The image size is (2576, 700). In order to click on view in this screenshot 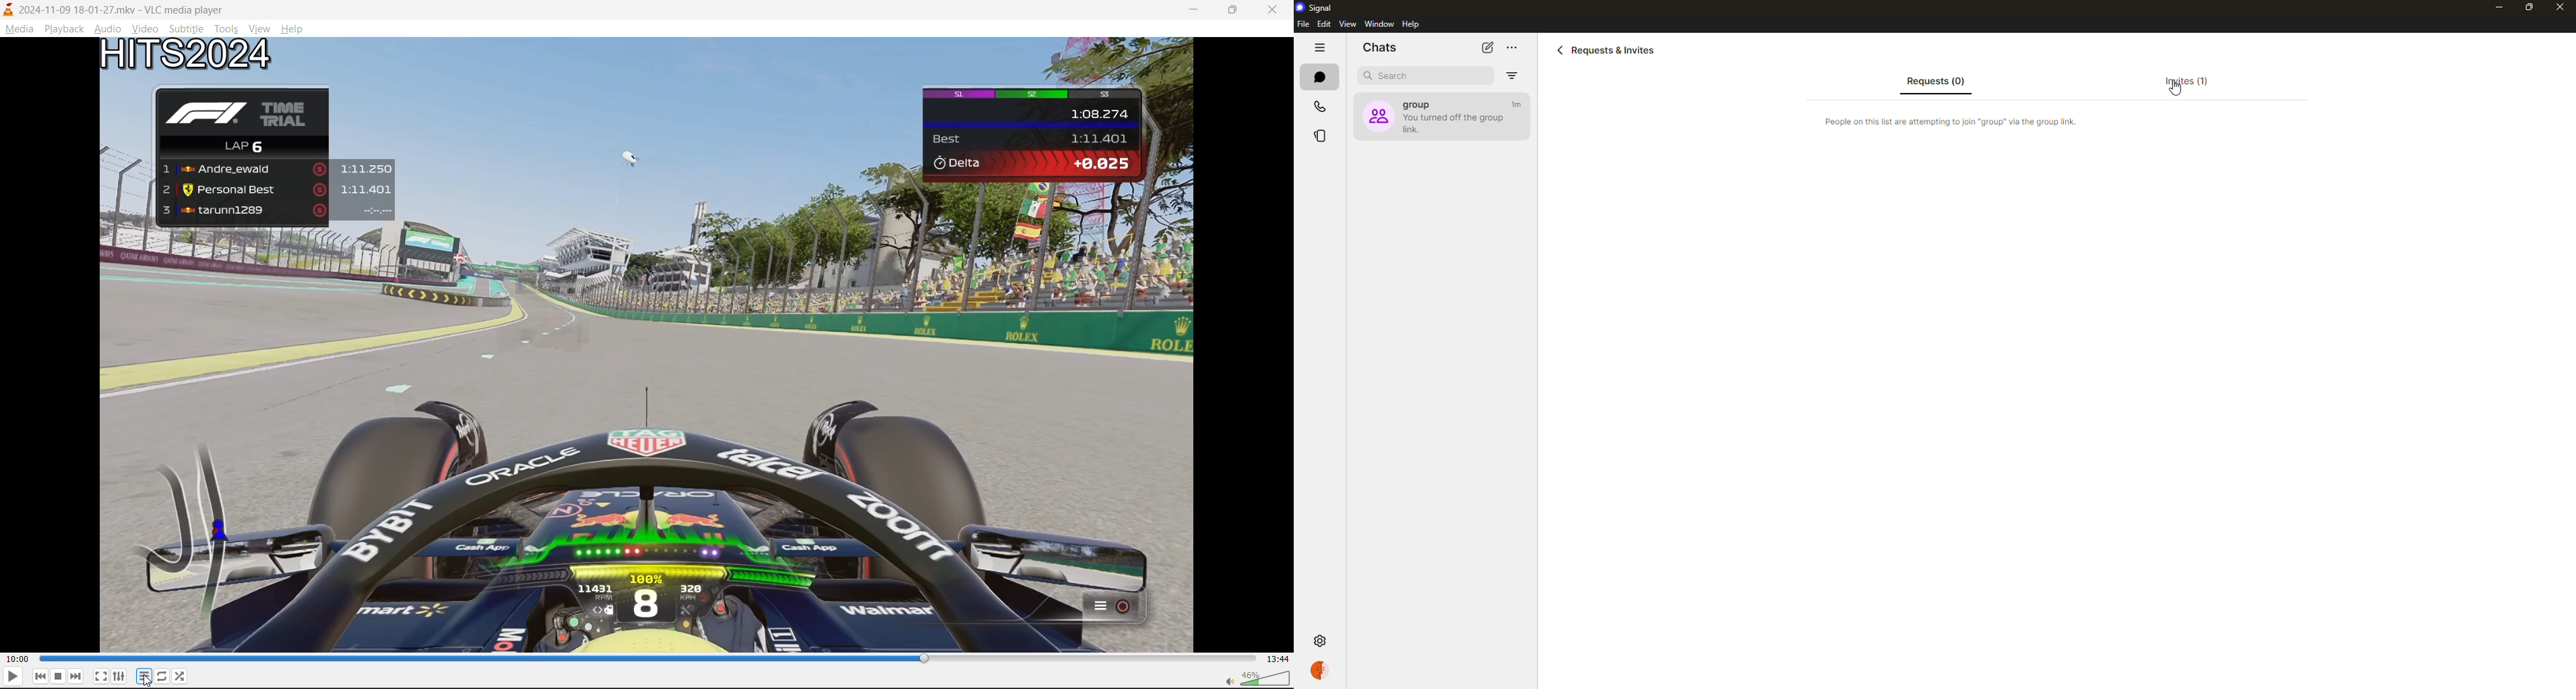, I will do `click(261, 27)`.